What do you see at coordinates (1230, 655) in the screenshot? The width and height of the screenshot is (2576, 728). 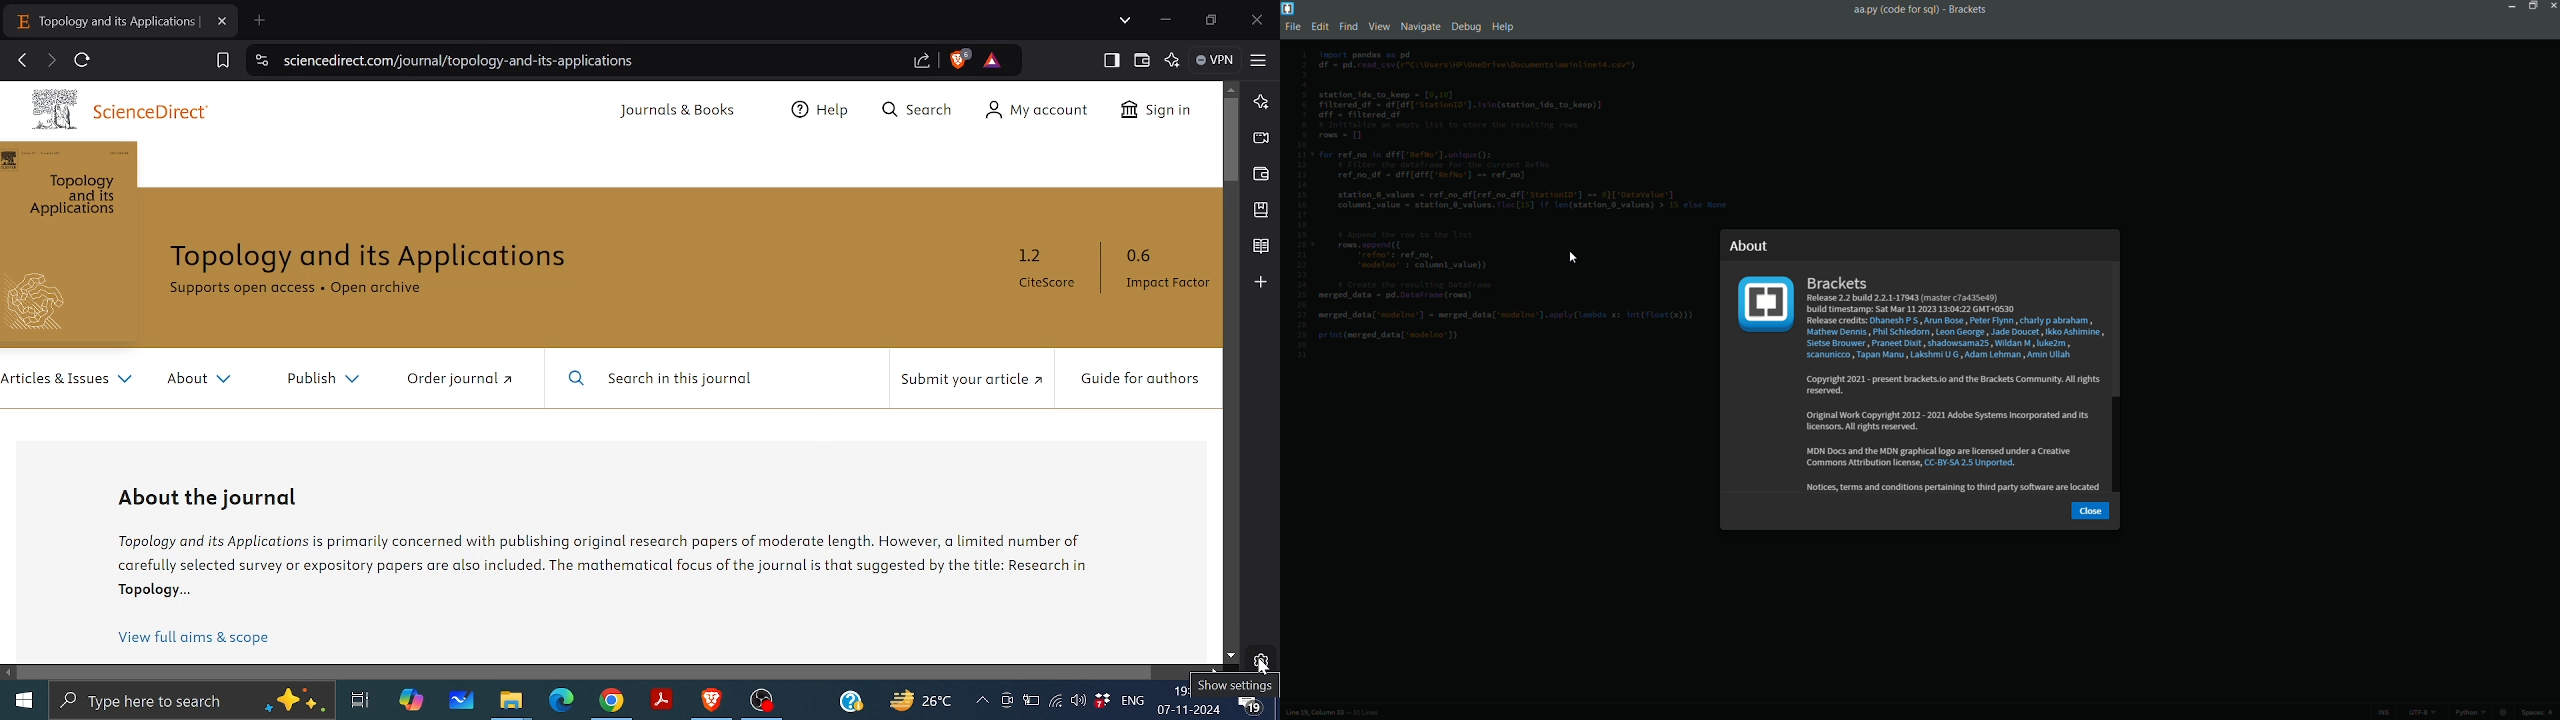 I see `Move down` at bounding box center [1230, 655].